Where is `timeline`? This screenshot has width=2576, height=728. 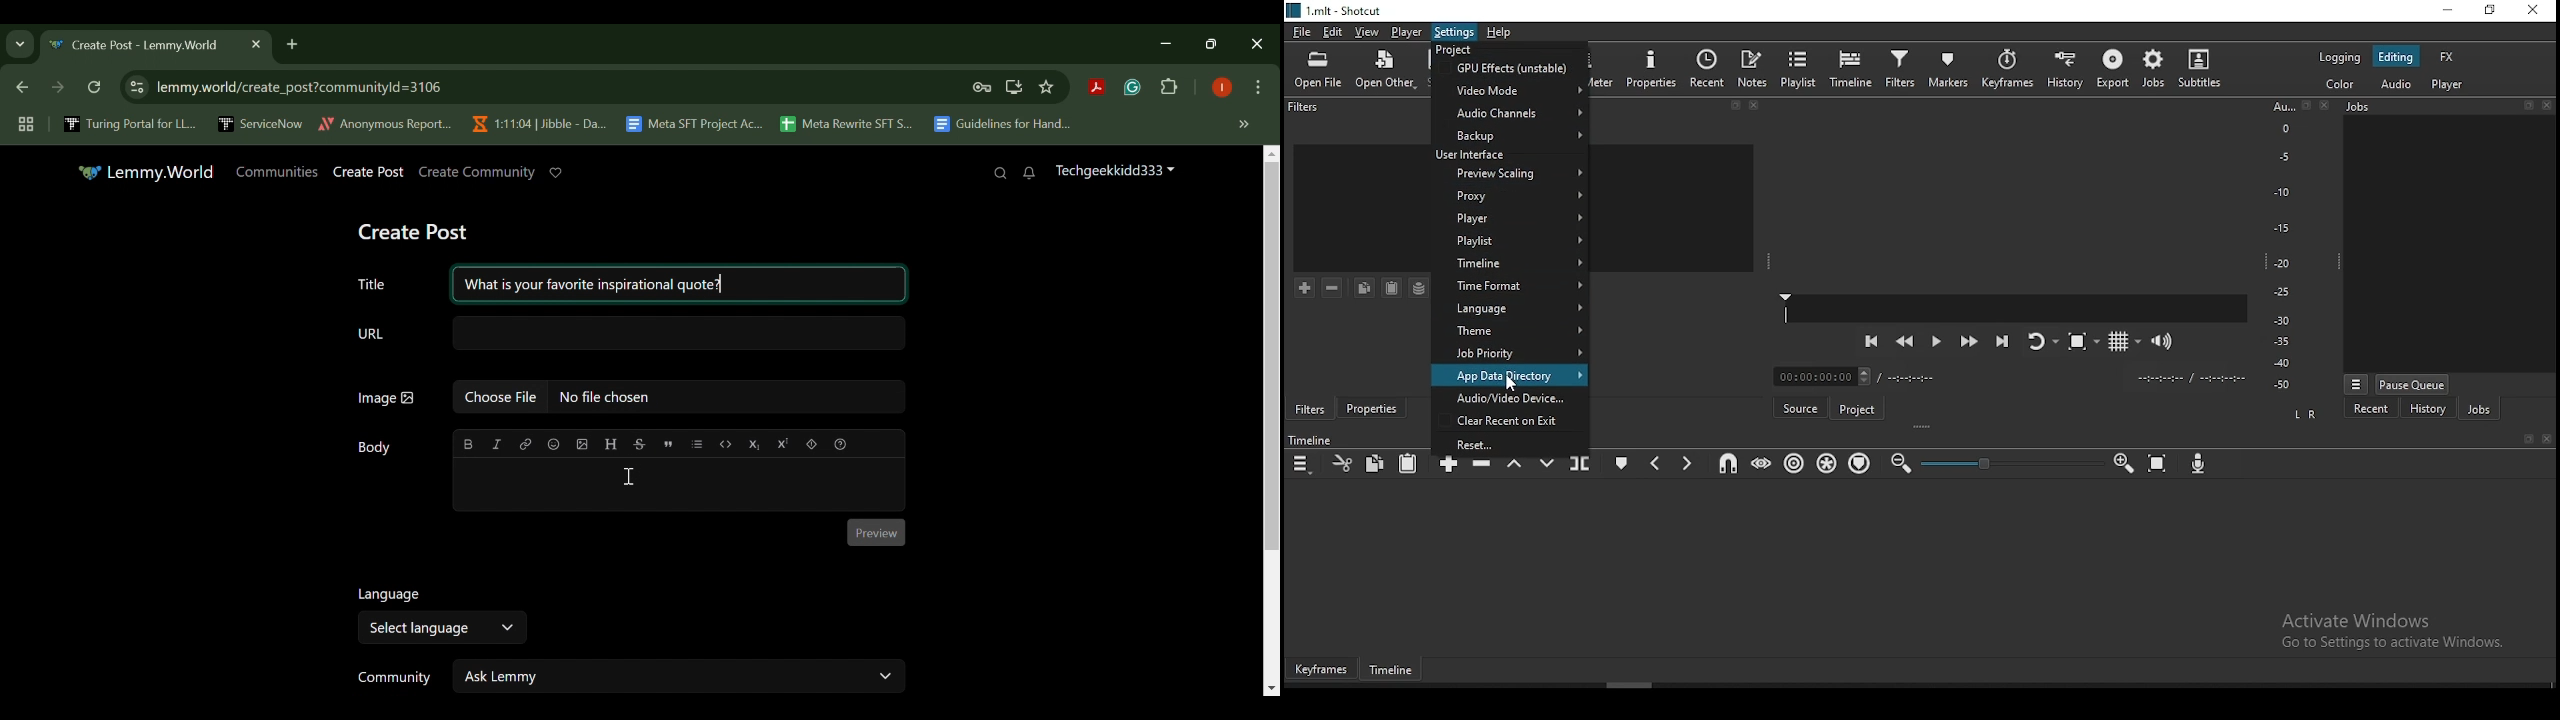
timeline is located at coordinates (1396, 672).